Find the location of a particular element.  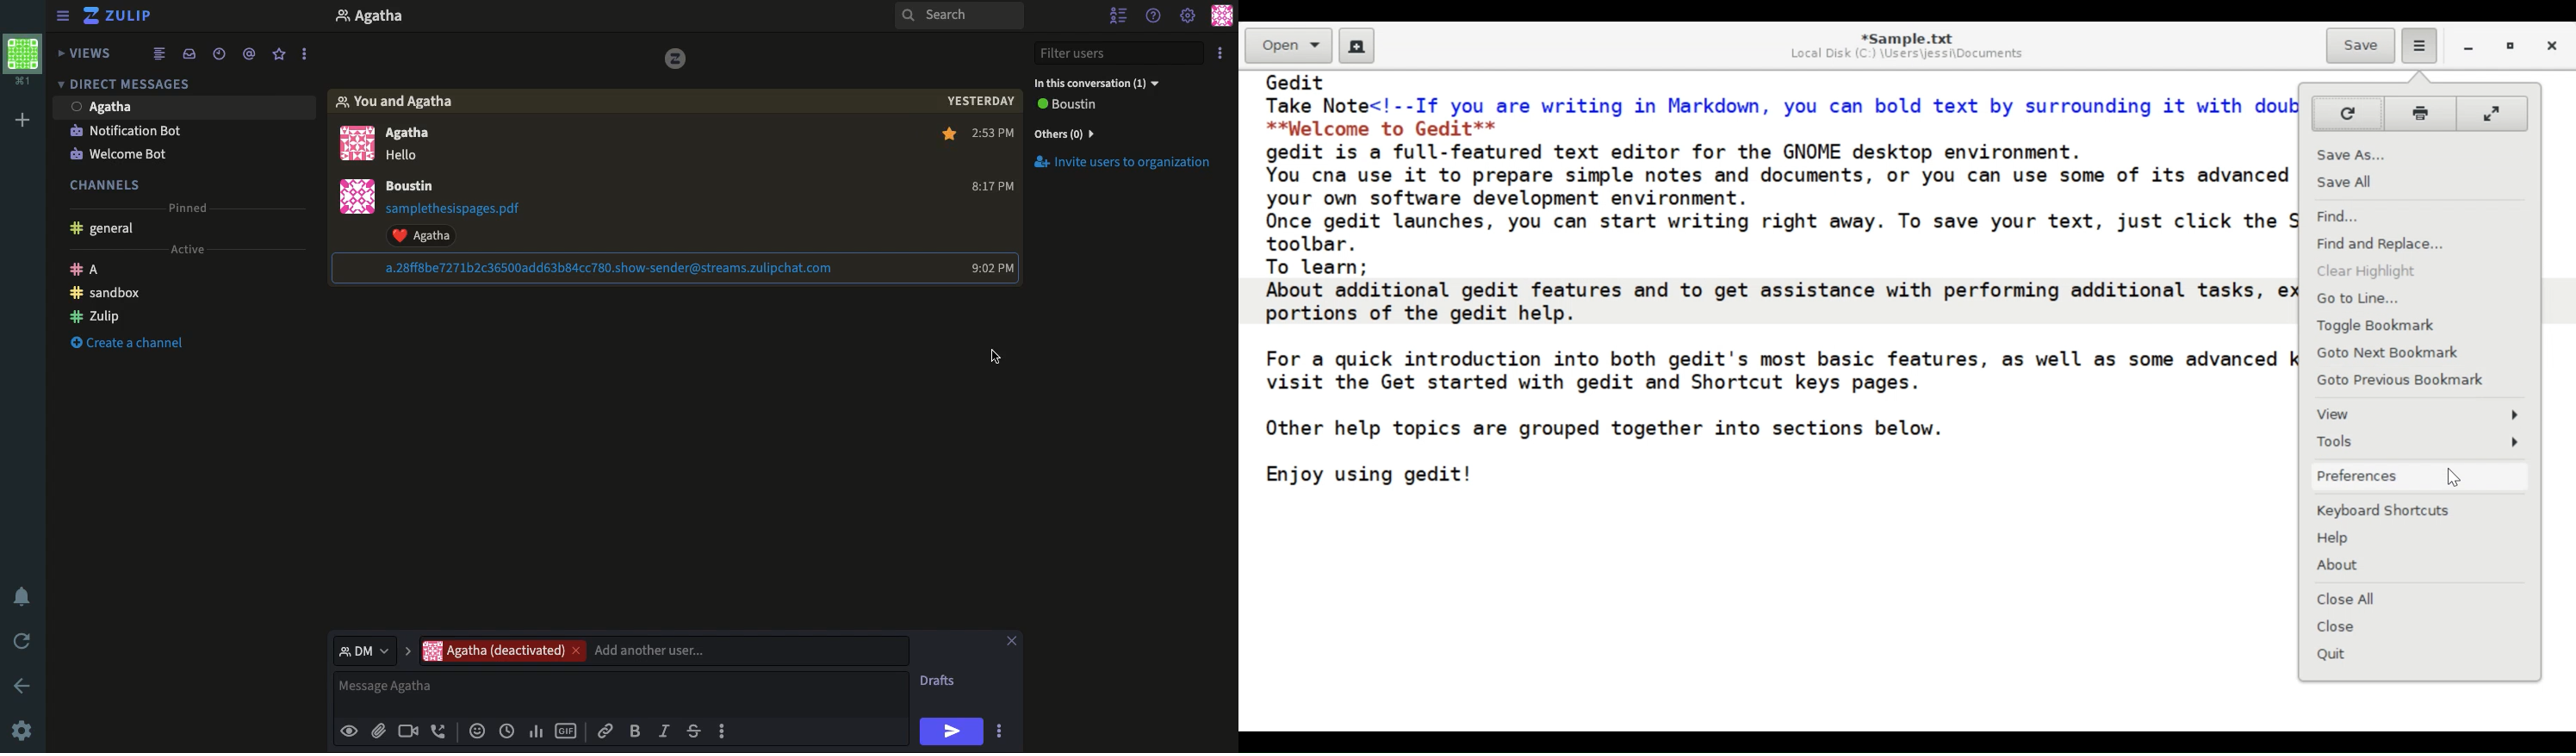

A is located at coordinates (90, 270).